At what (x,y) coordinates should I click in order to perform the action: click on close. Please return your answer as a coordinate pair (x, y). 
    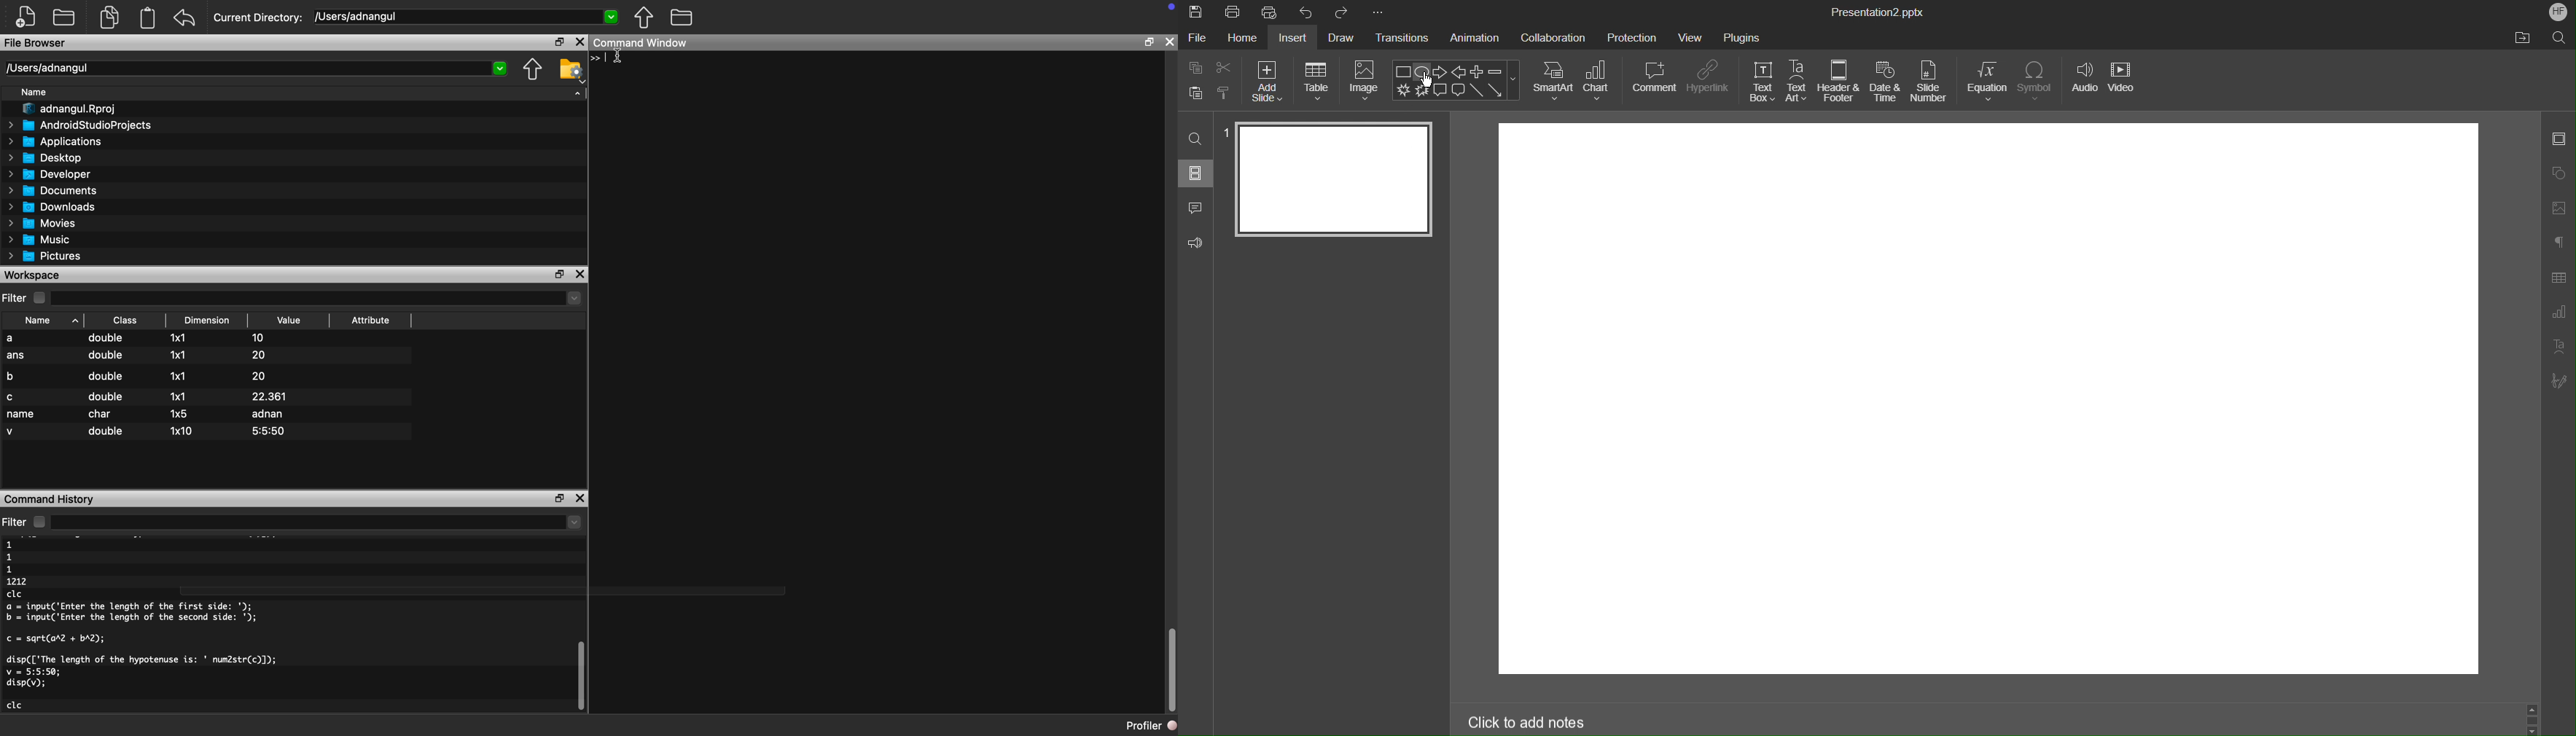
    Looking at the image, I should click on (581, 498).